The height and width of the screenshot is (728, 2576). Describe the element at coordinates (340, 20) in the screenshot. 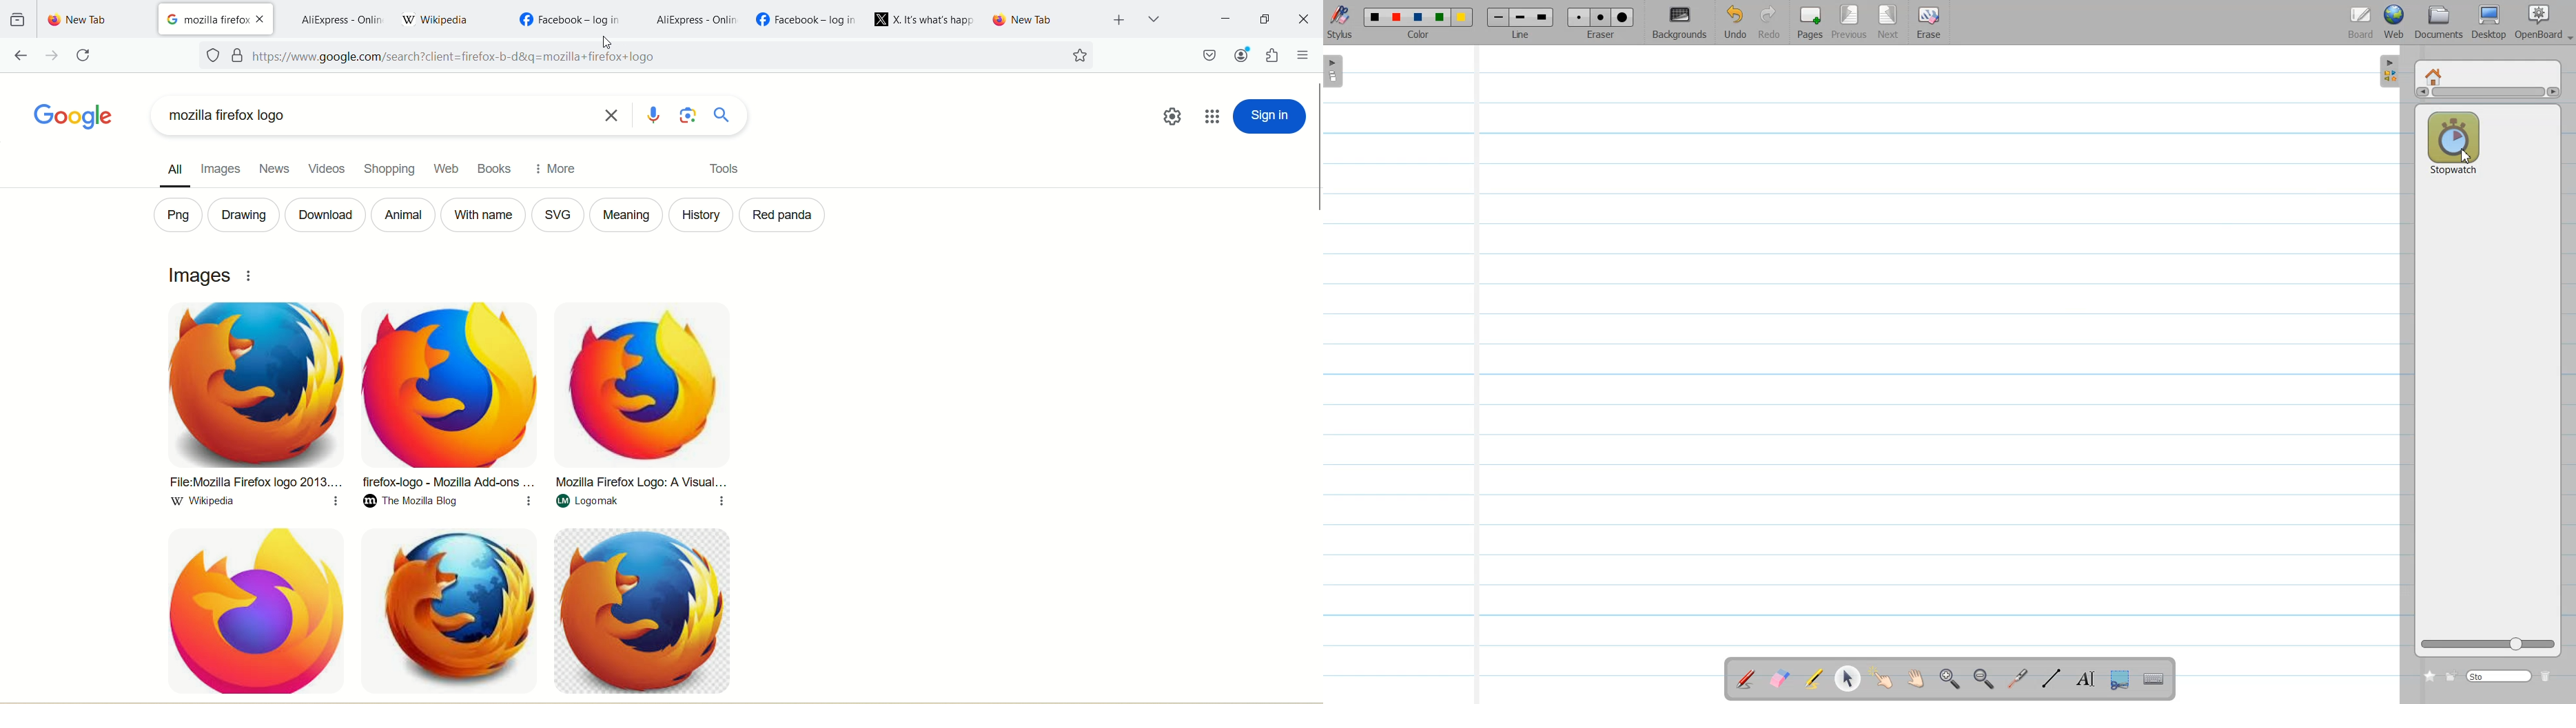

I see `AliExpress` at that location.